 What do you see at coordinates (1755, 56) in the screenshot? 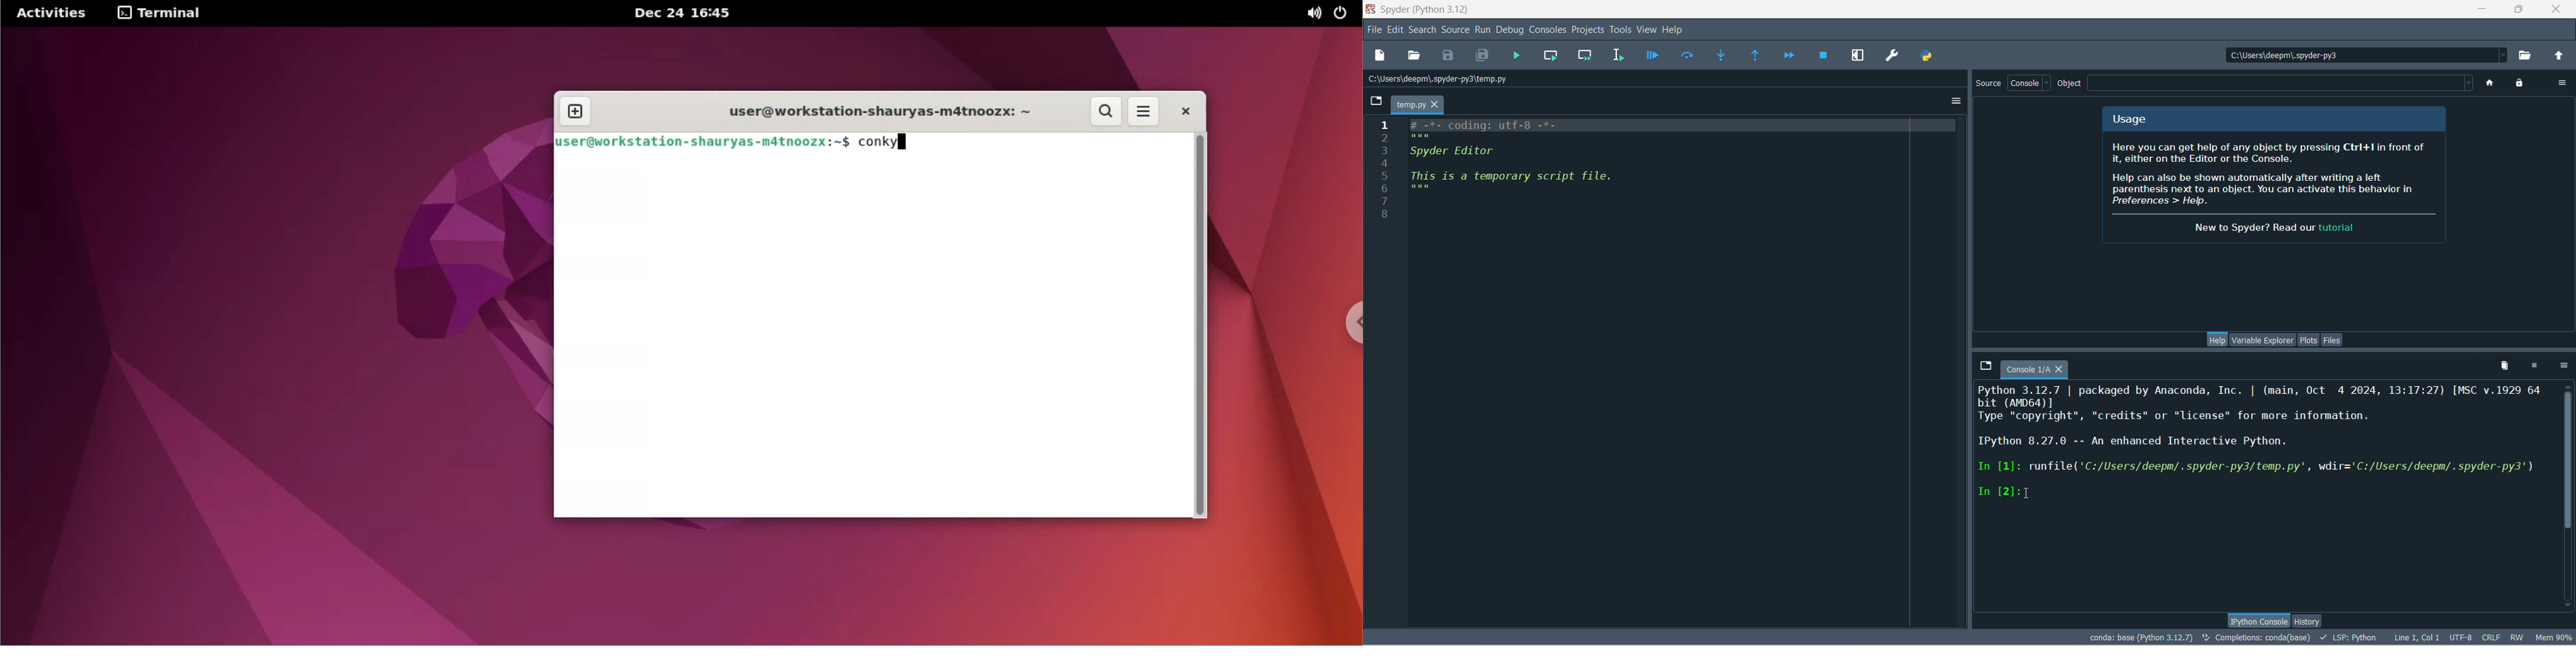
I see `run until current function returns` at bounding box center [1755, 56].